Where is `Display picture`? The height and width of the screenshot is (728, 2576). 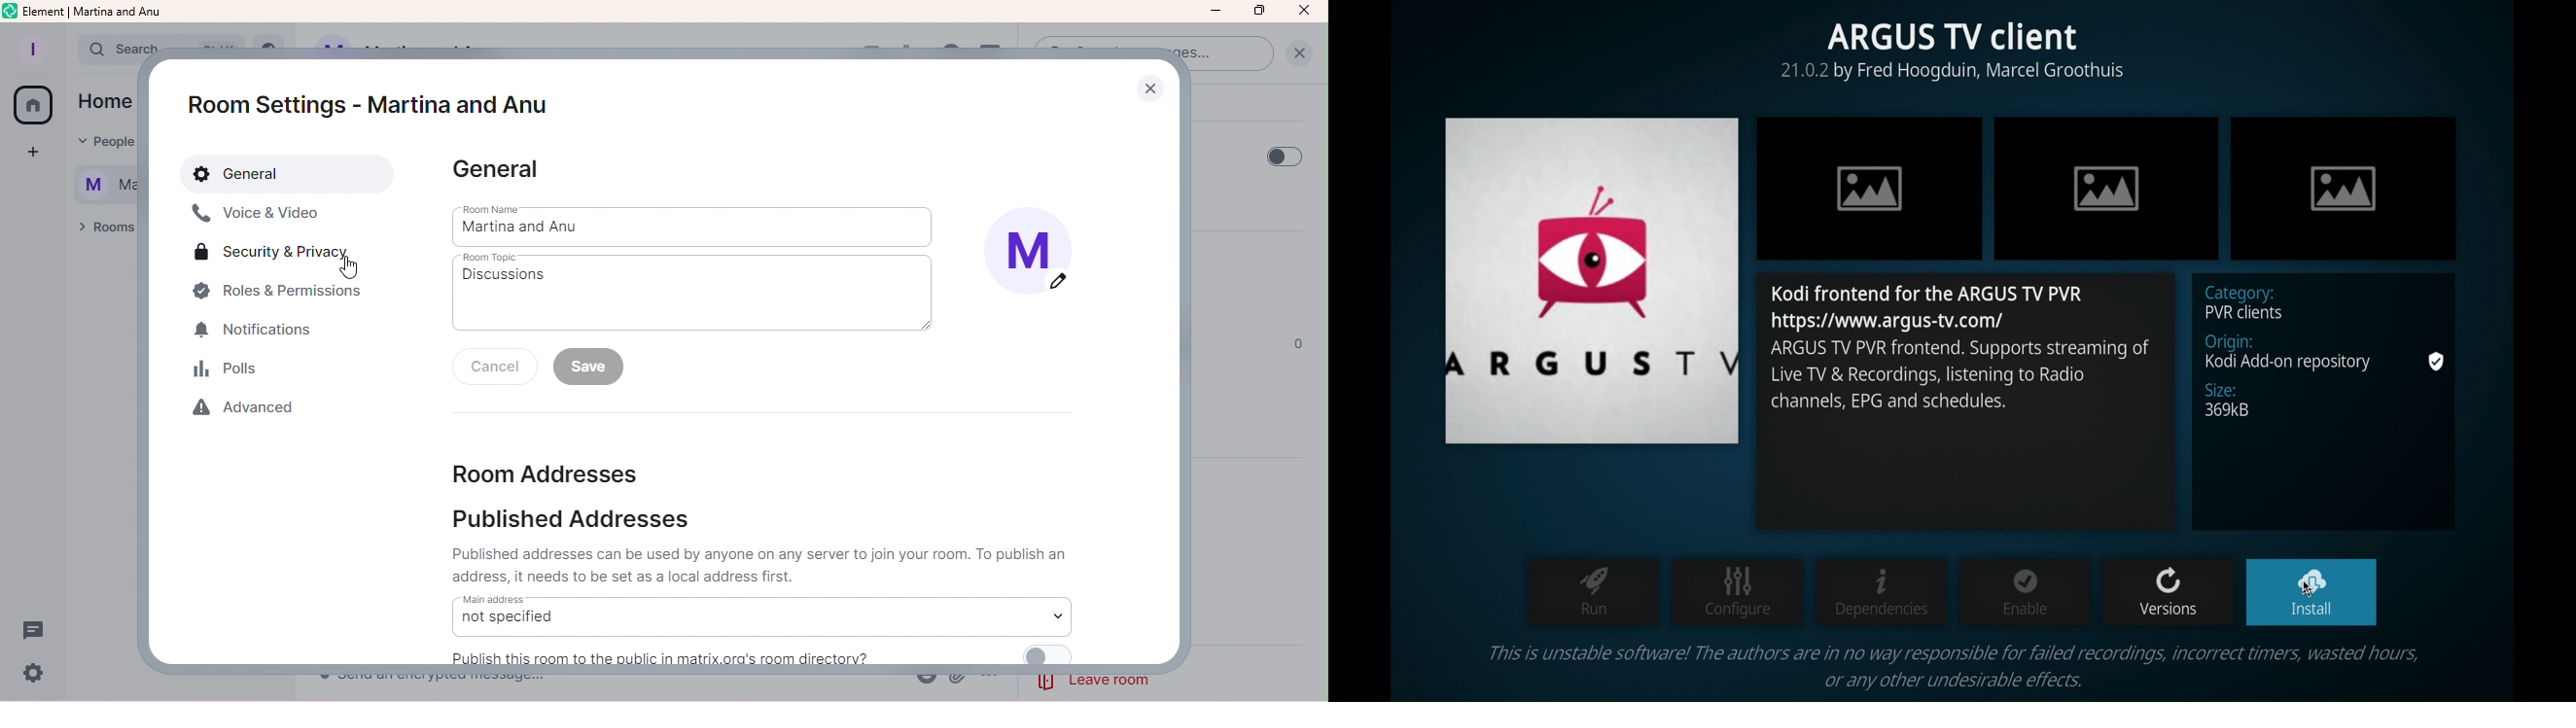 Display picture is located at coordinates (1037, 252).